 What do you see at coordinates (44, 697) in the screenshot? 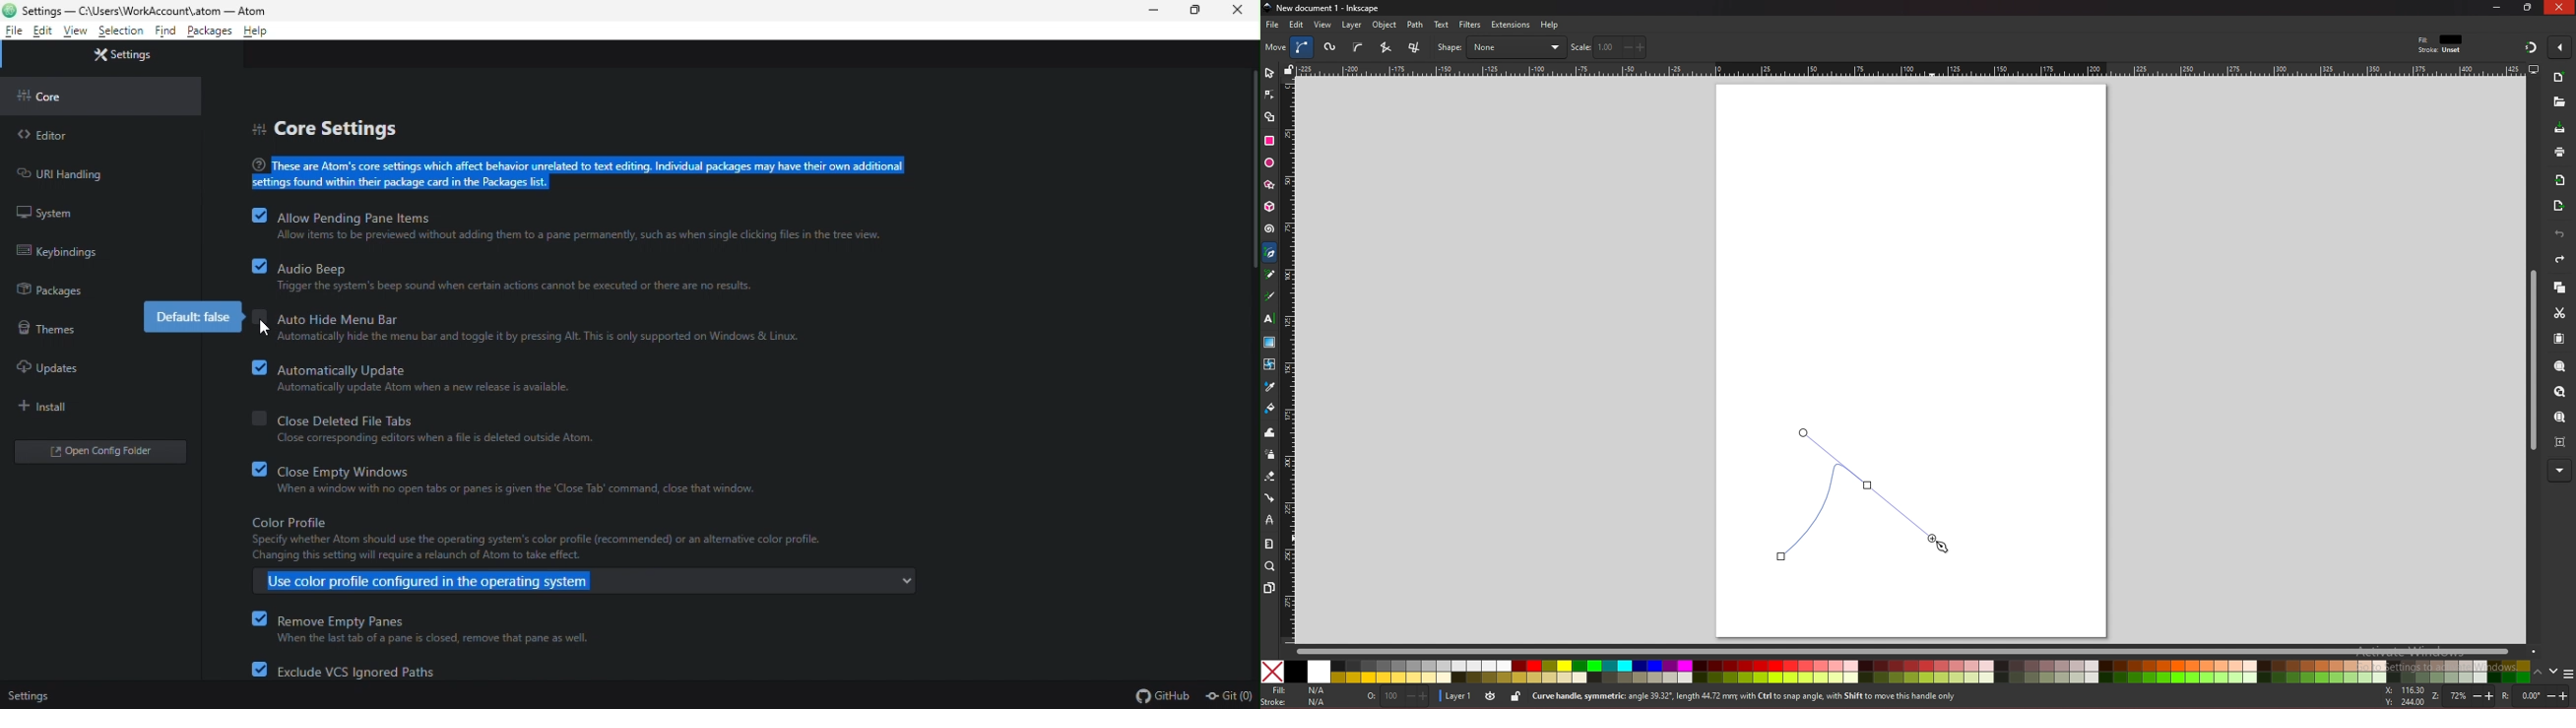
I see `settings` at bounding box center [44, 697].